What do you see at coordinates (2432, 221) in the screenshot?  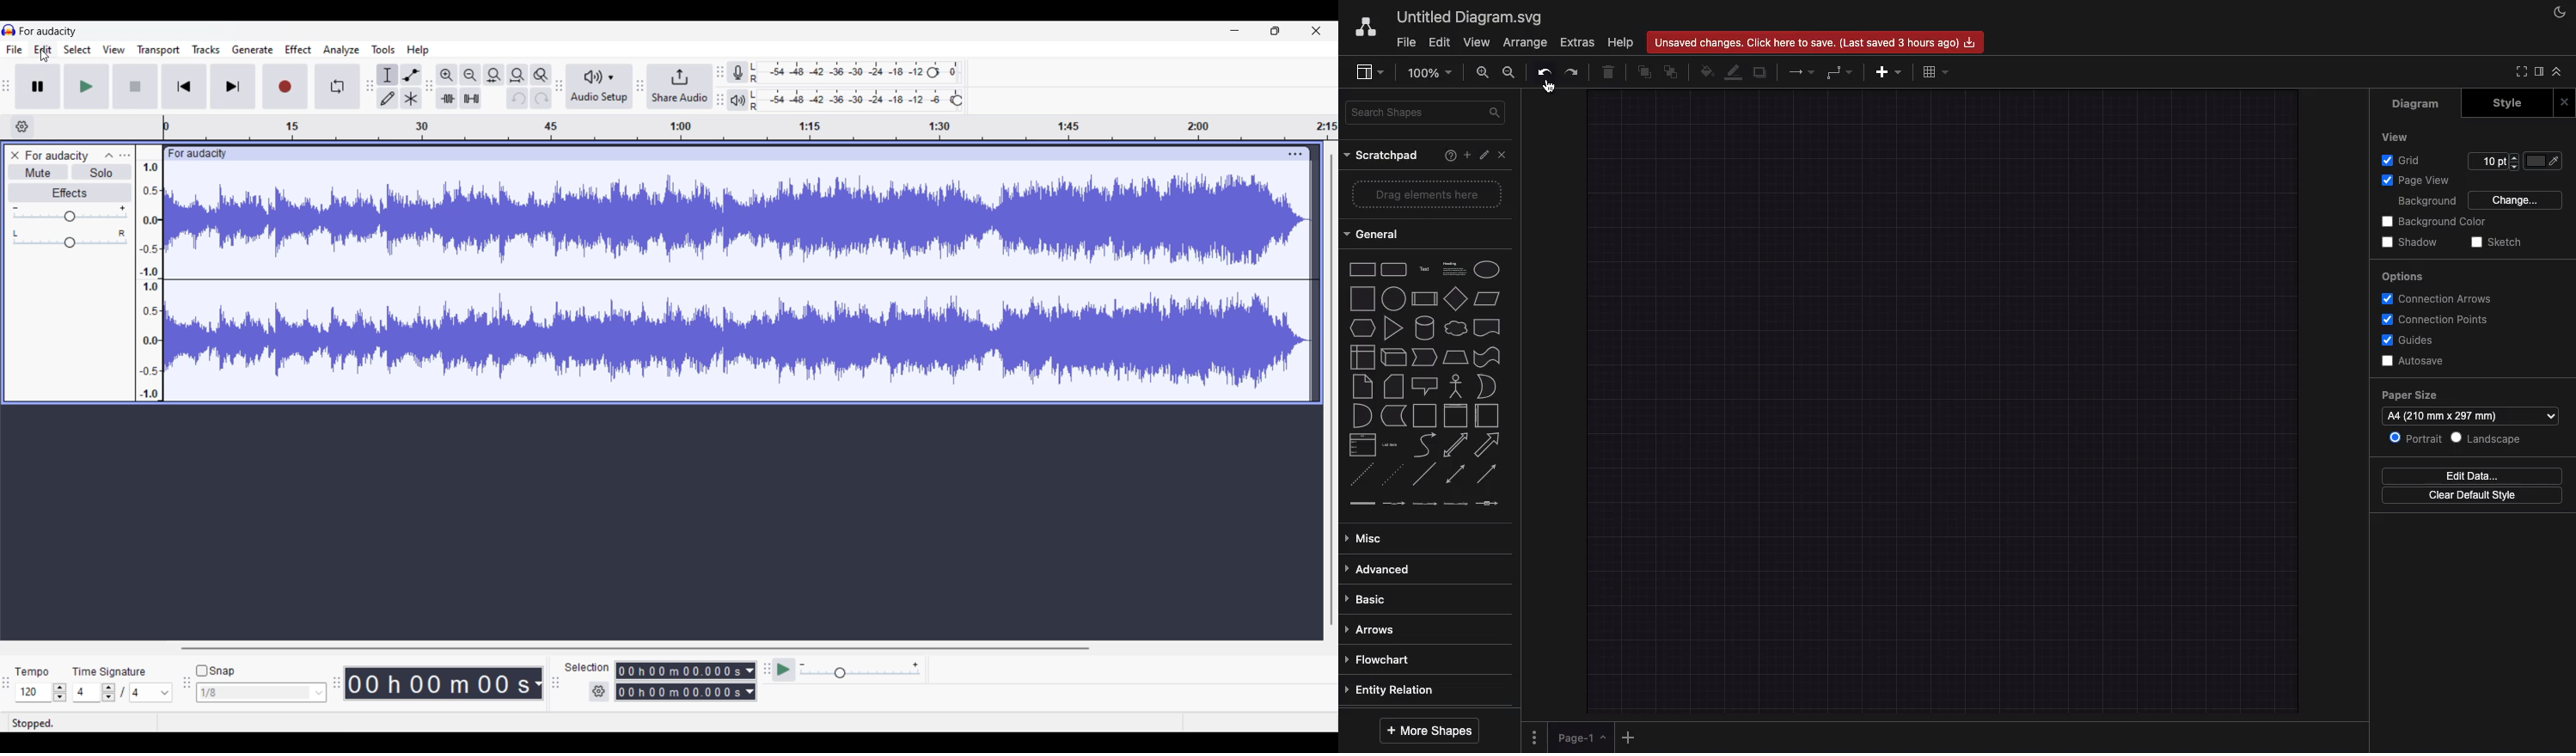 I see `Background color` at bounding box center [2432, 221].